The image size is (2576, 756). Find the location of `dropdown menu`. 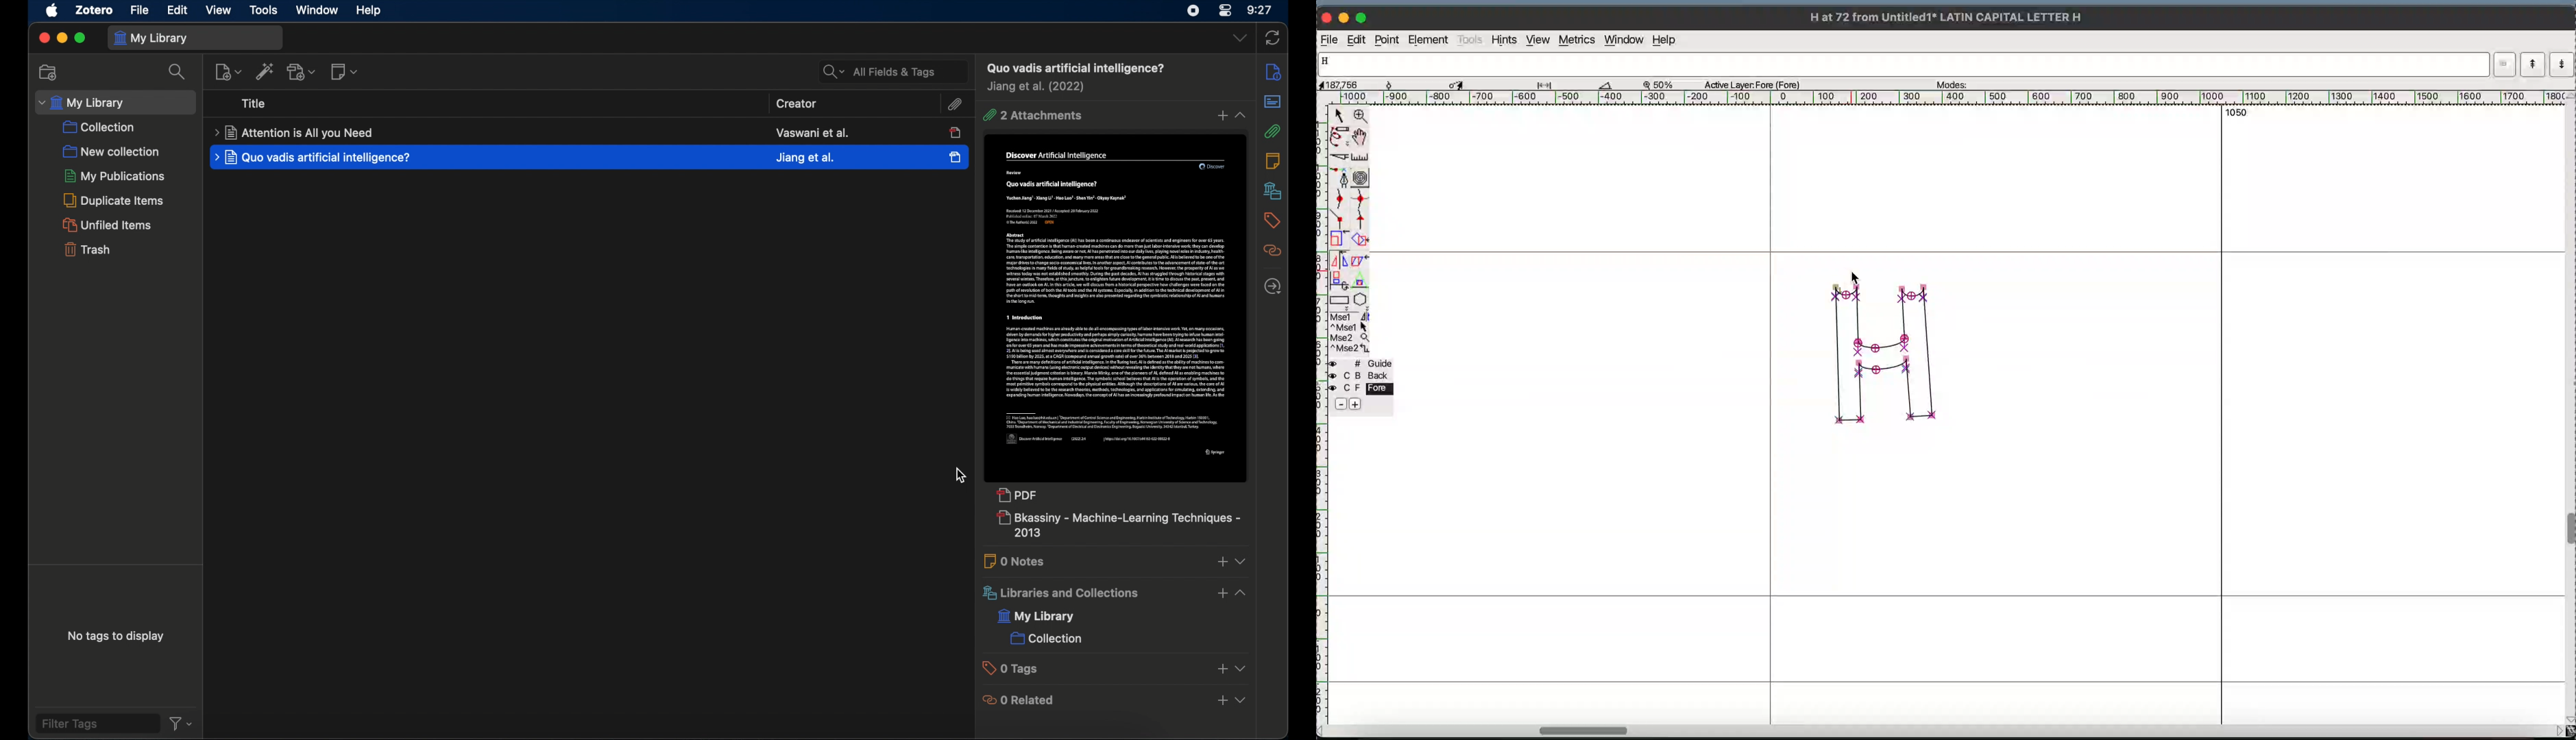

dropdown menu is located at coordinates (1239, 38).